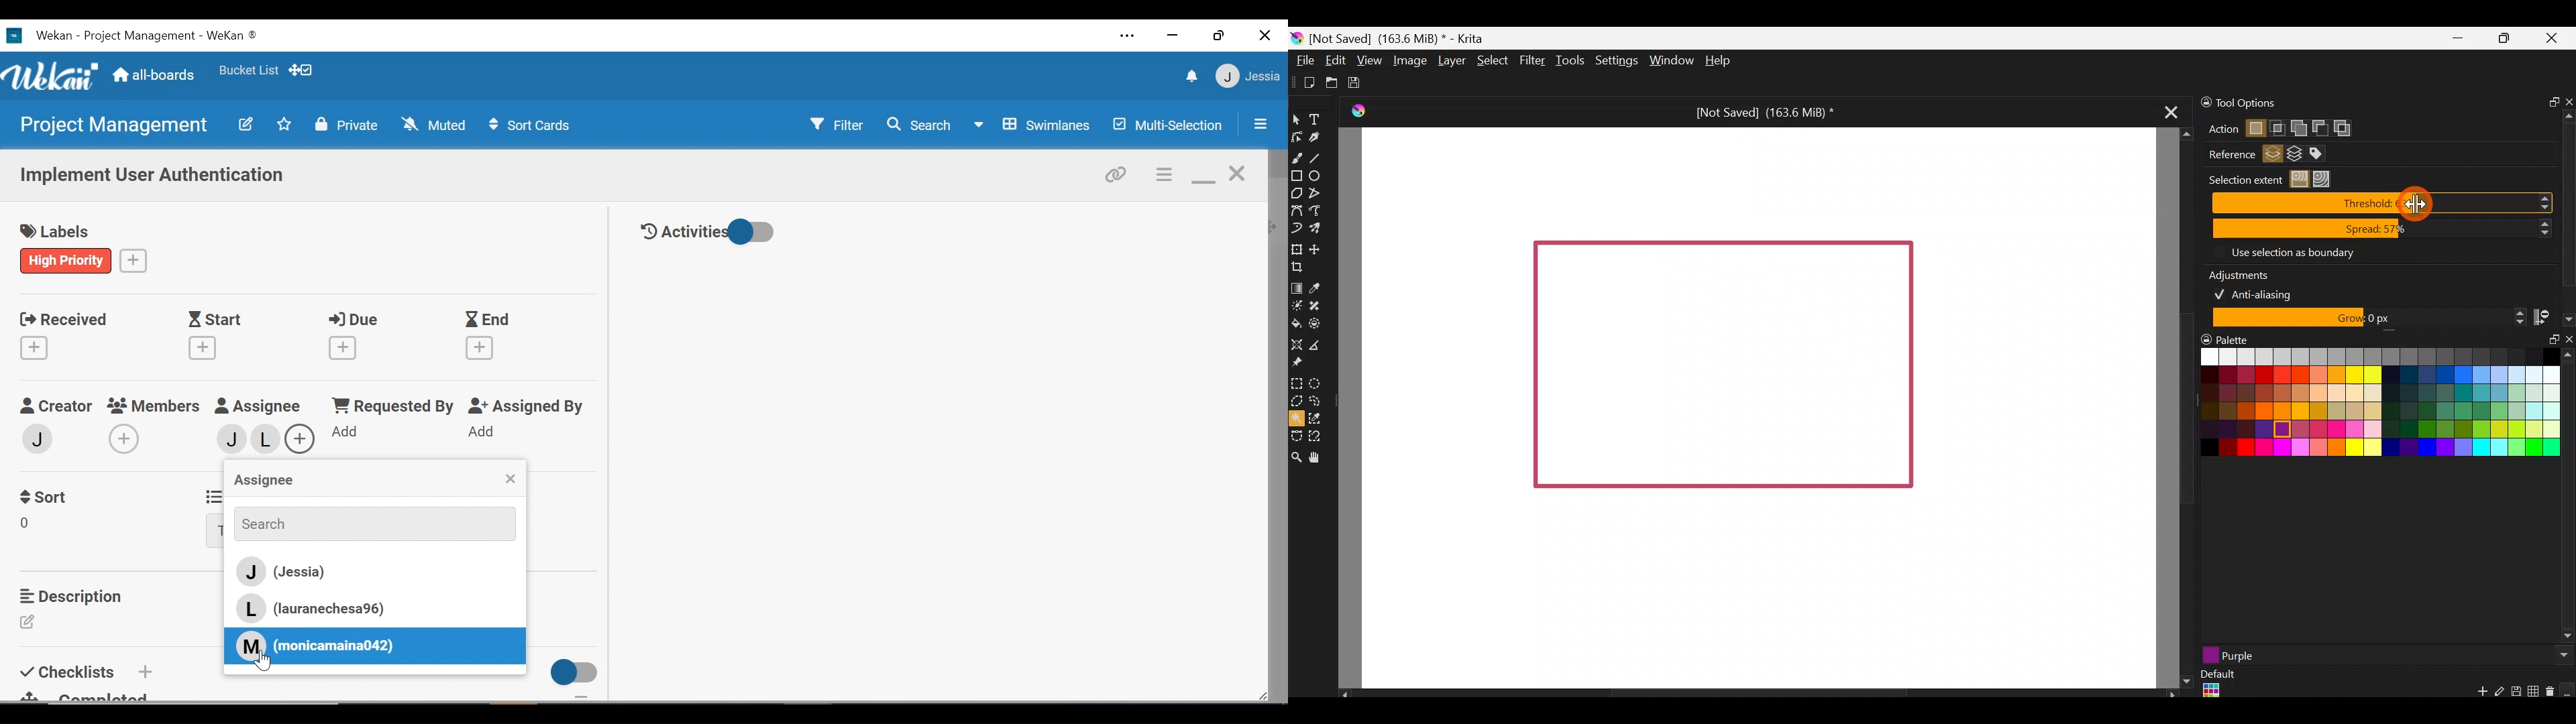 The height and width of the screenshot is (728, 2576). What do you see at coordinates (2548, 100) in the screenshot?
I see `Float docker` at bounding box center [2548, 100].